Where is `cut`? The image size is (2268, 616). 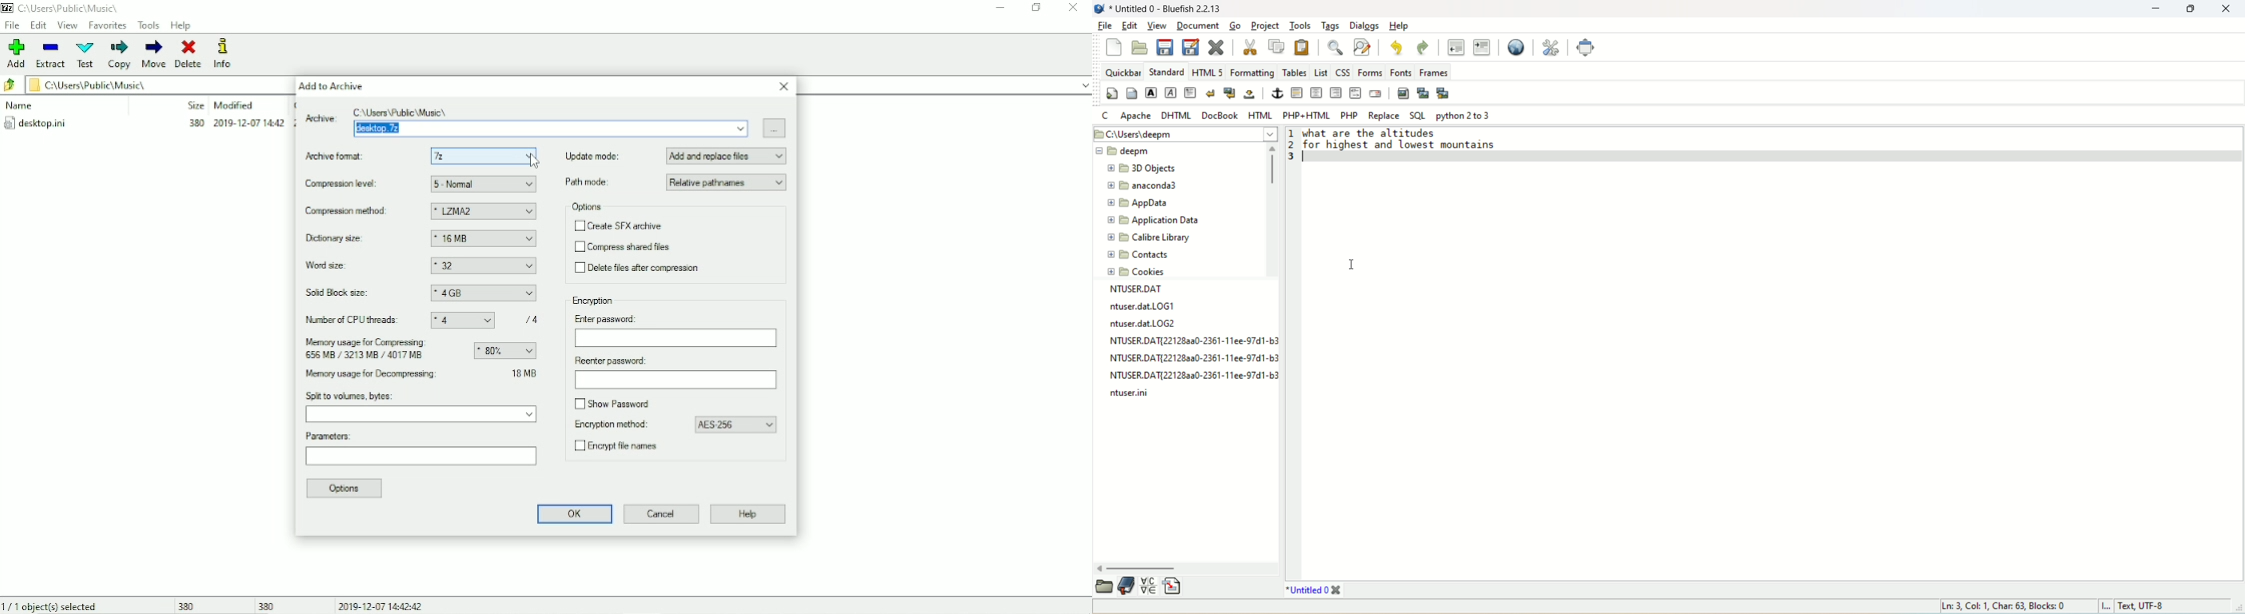 cut is located at coordinates (1250, 46).